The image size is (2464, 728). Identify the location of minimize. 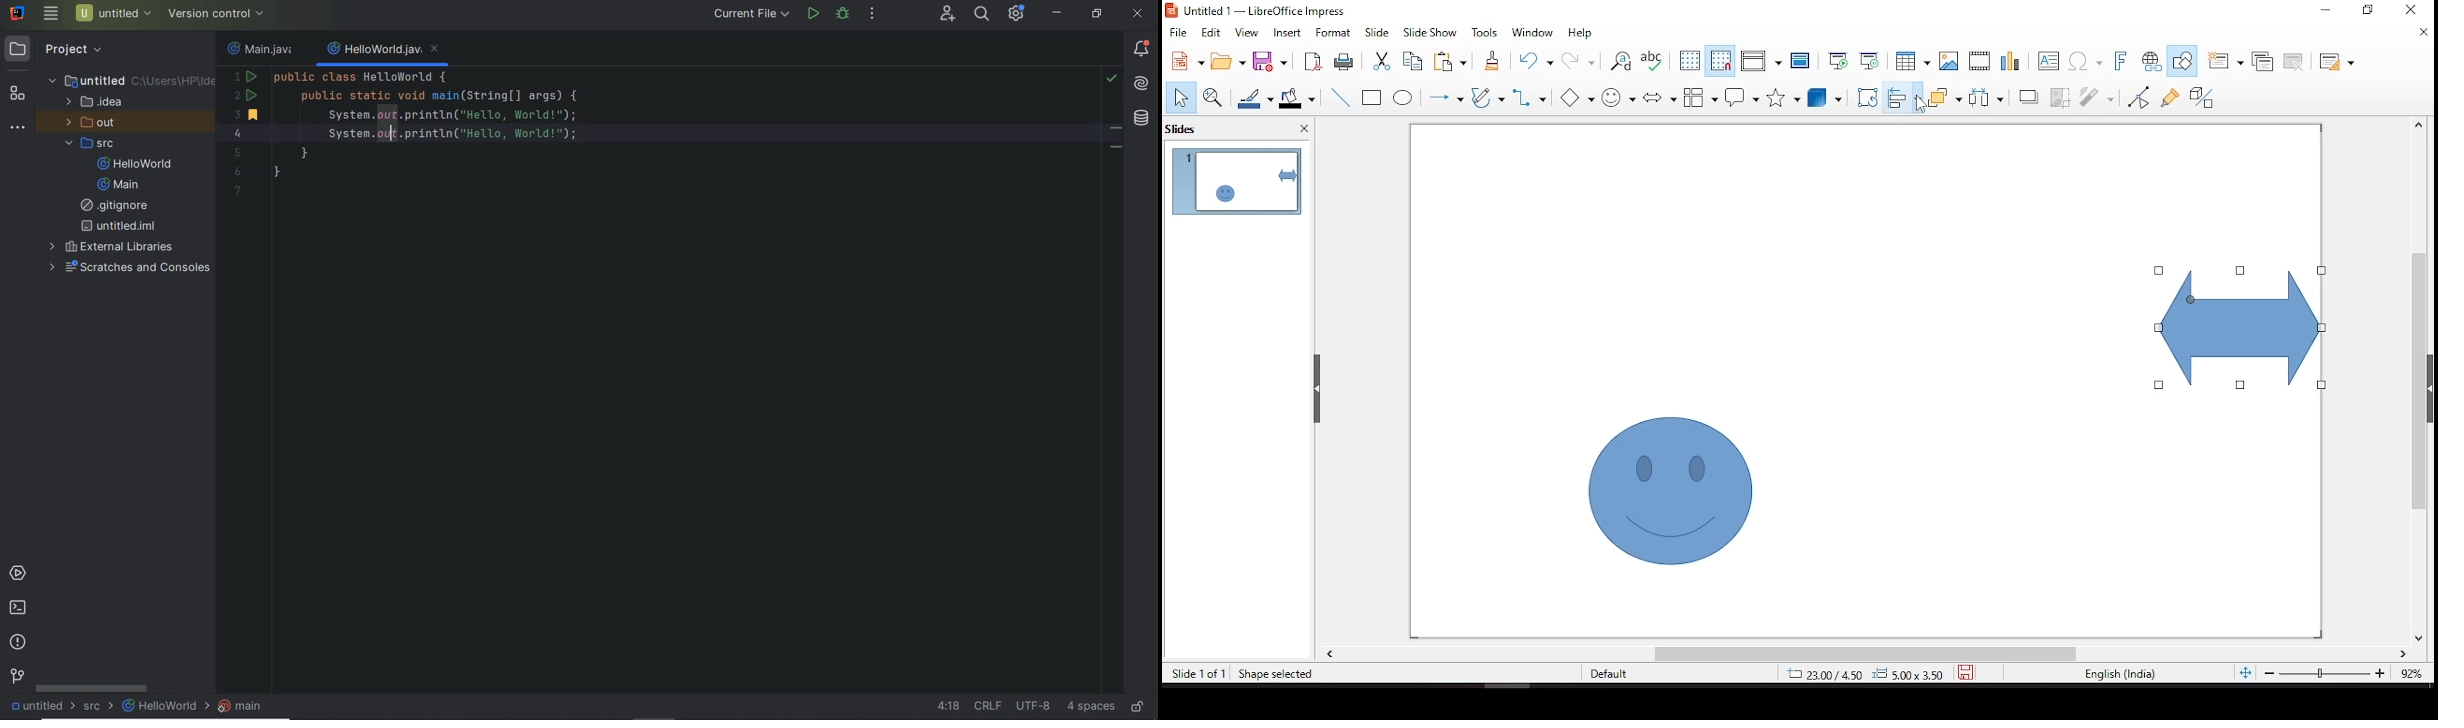
(2327, 8).